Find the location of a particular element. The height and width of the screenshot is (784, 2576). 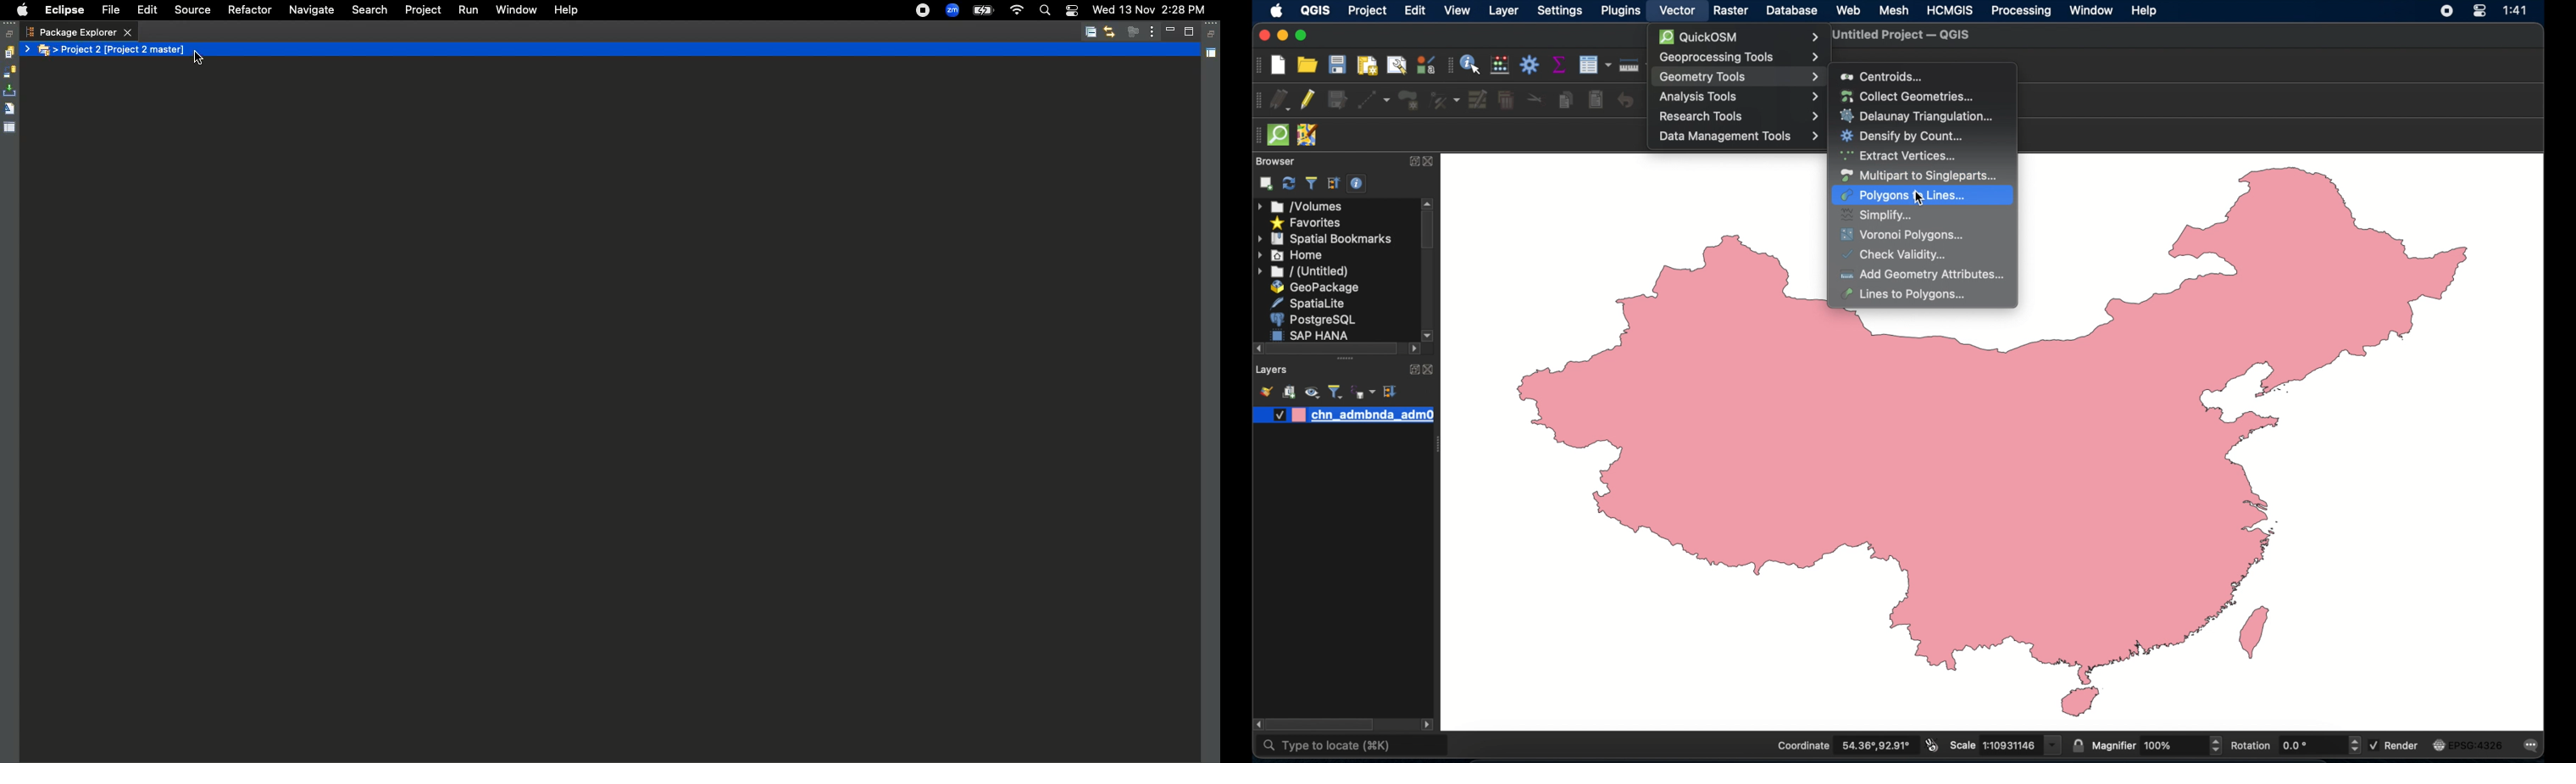

Minimize is located at coordinates (1173, 31).